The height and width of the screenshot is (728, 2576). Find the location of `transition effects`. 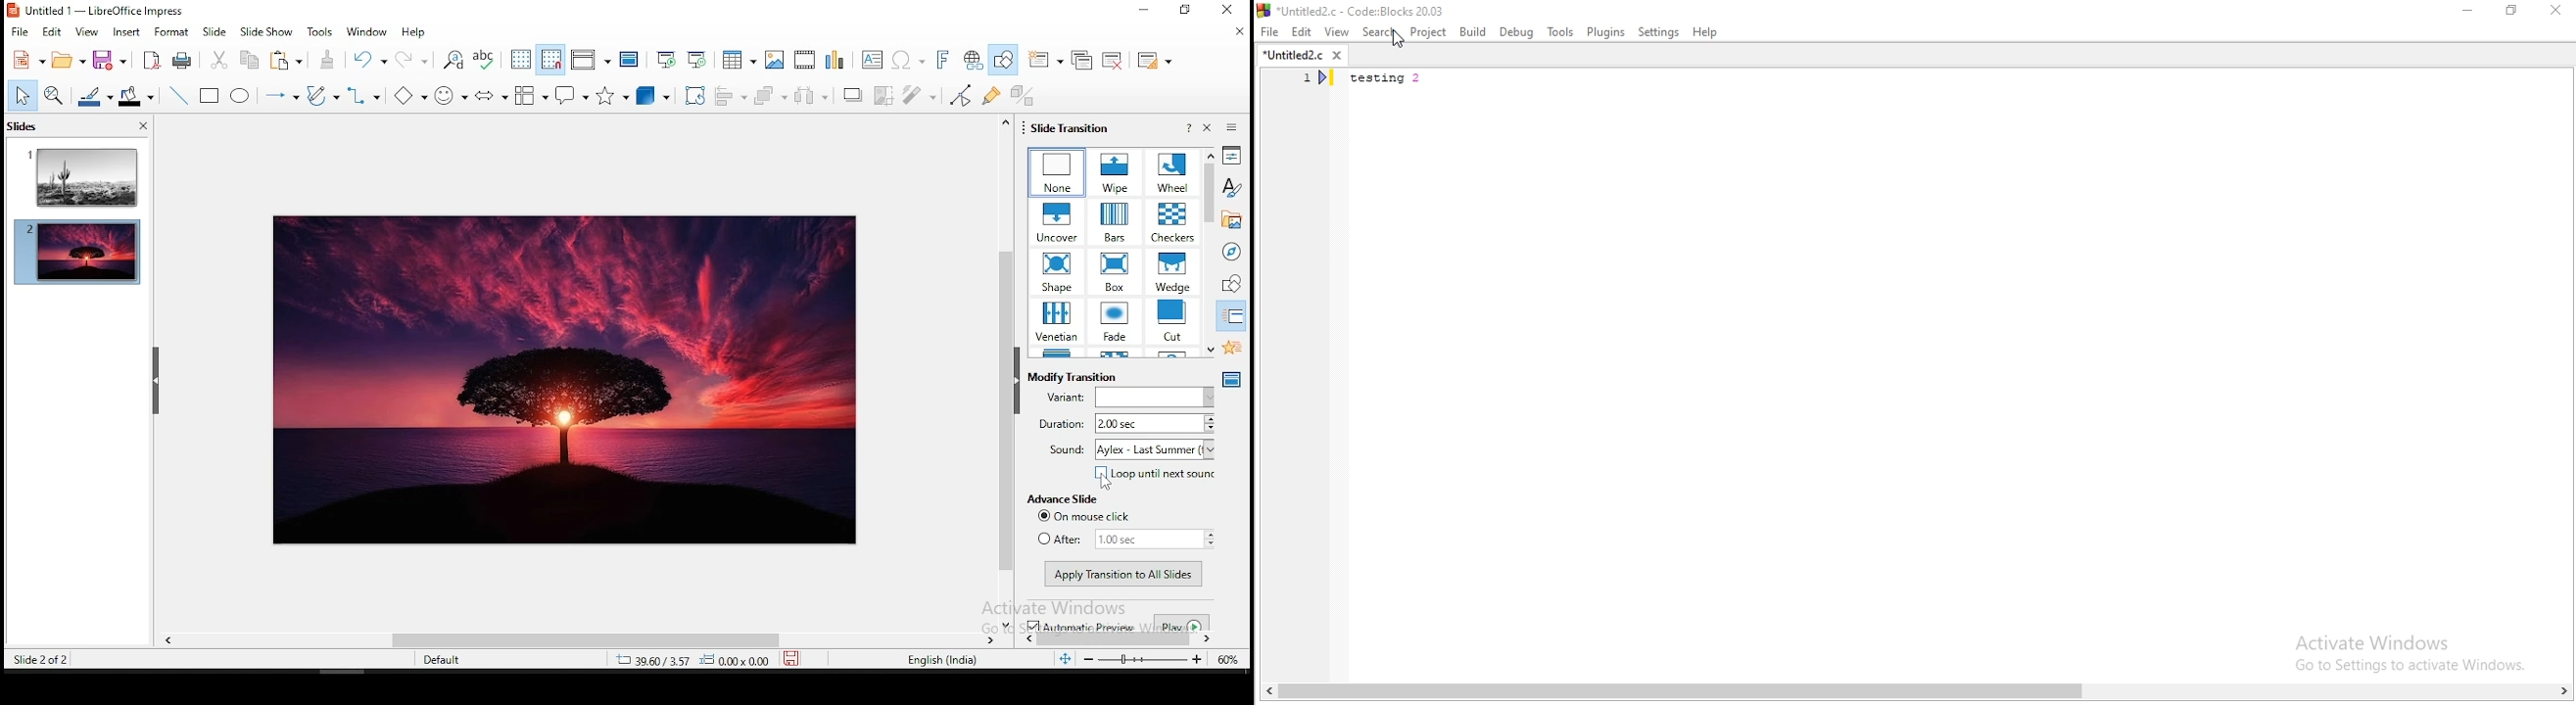

transition effects is located at coordinates (1115, 271).